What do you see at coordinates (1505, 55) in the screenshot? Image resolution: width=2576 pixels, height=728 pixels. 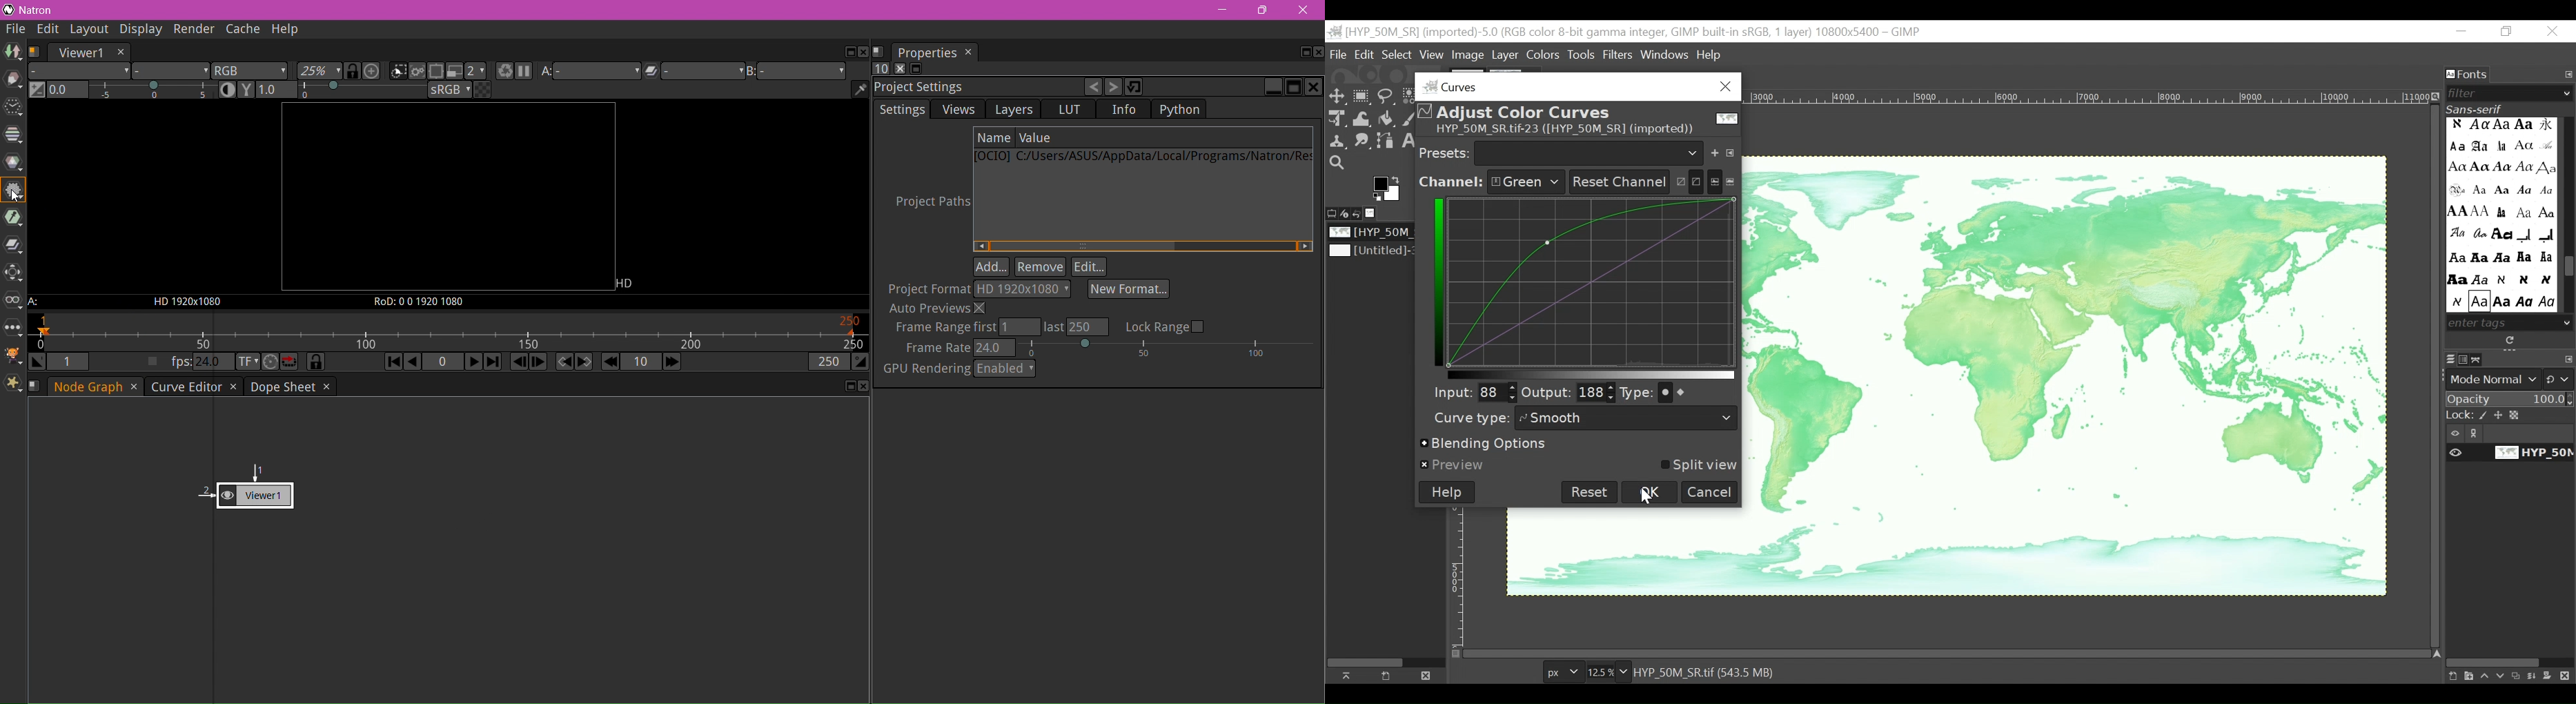 I see `` at bounding box center [1505, 55].